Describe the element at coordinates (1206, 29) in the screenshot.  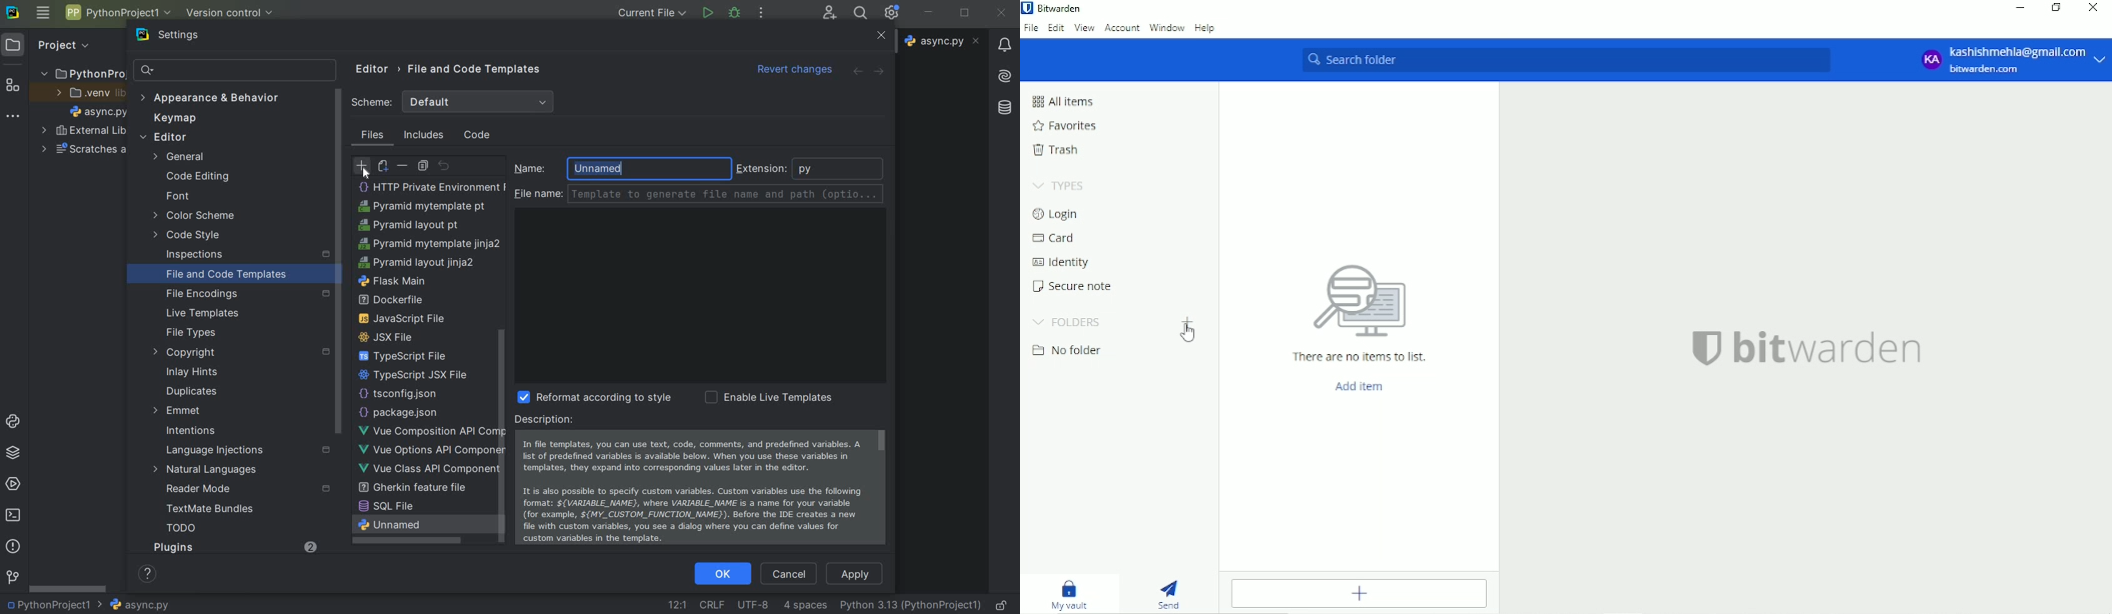
I see `Help` at that location.